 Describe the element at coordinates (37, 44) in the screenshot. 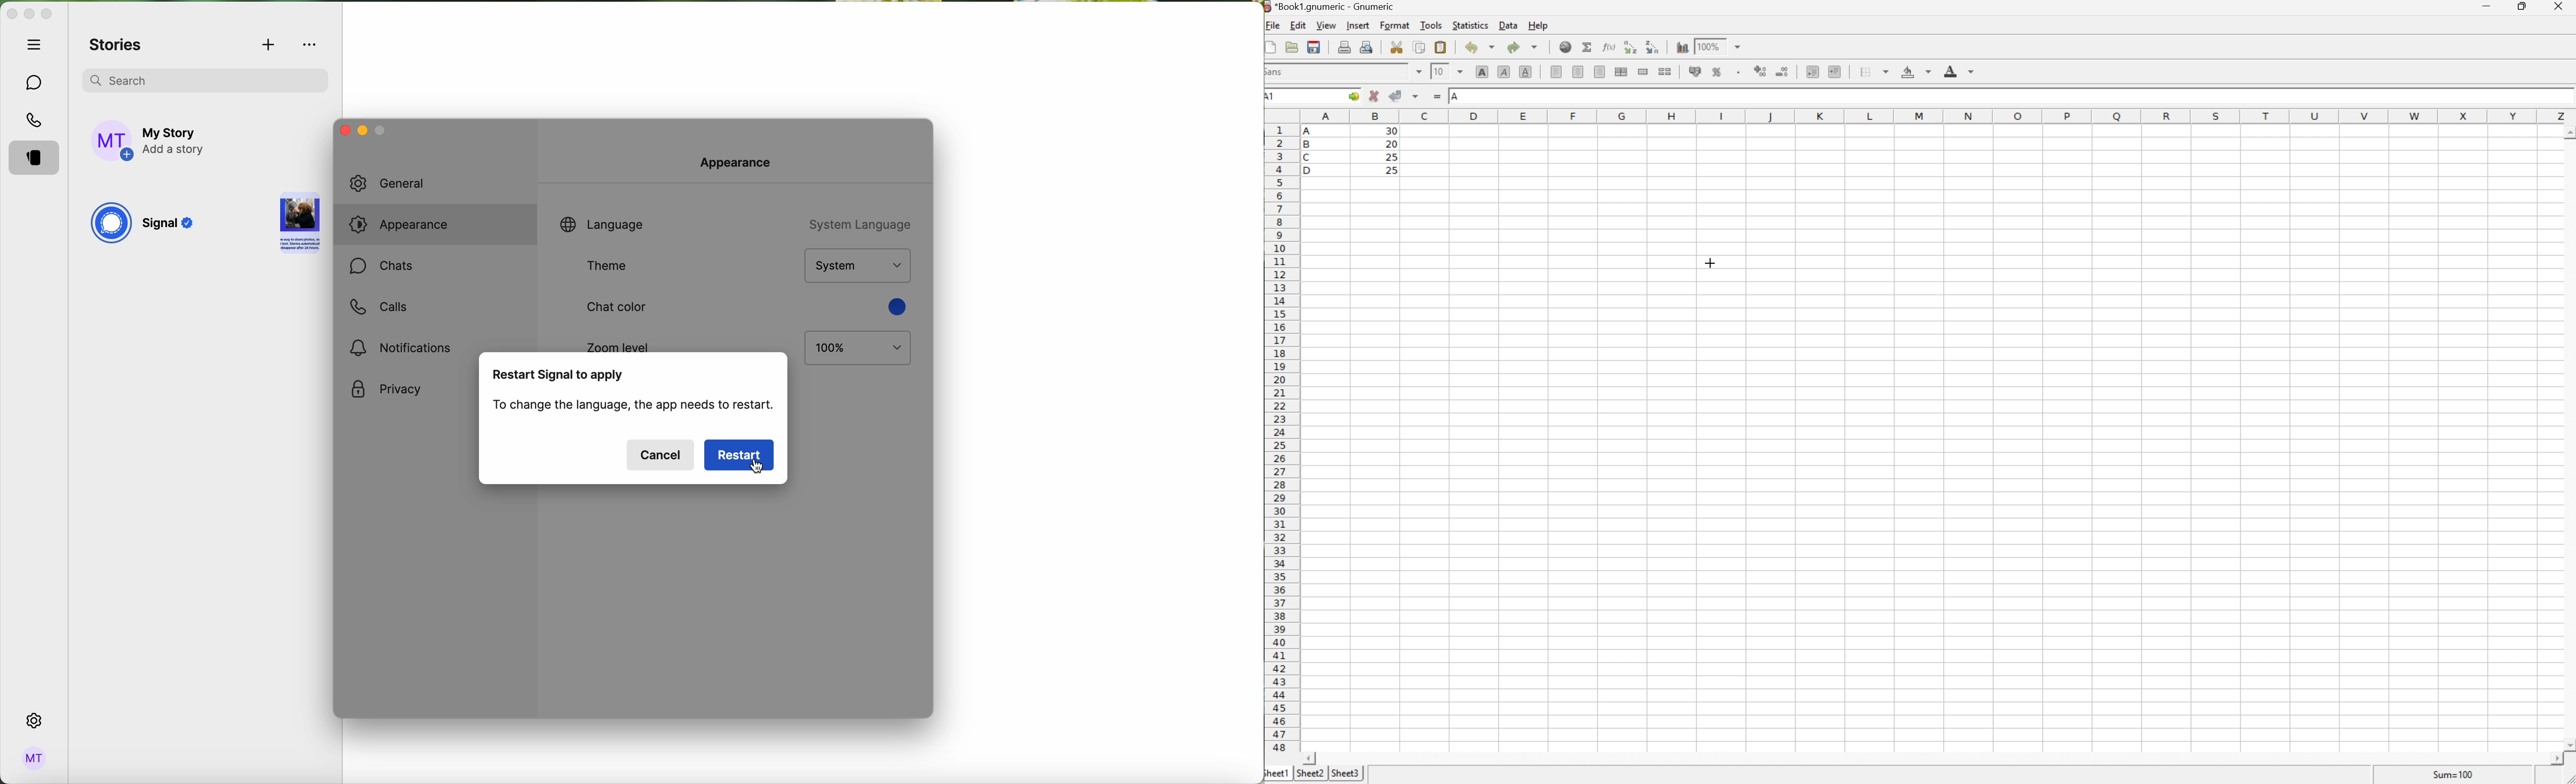

I see `hide tabs` at that location.